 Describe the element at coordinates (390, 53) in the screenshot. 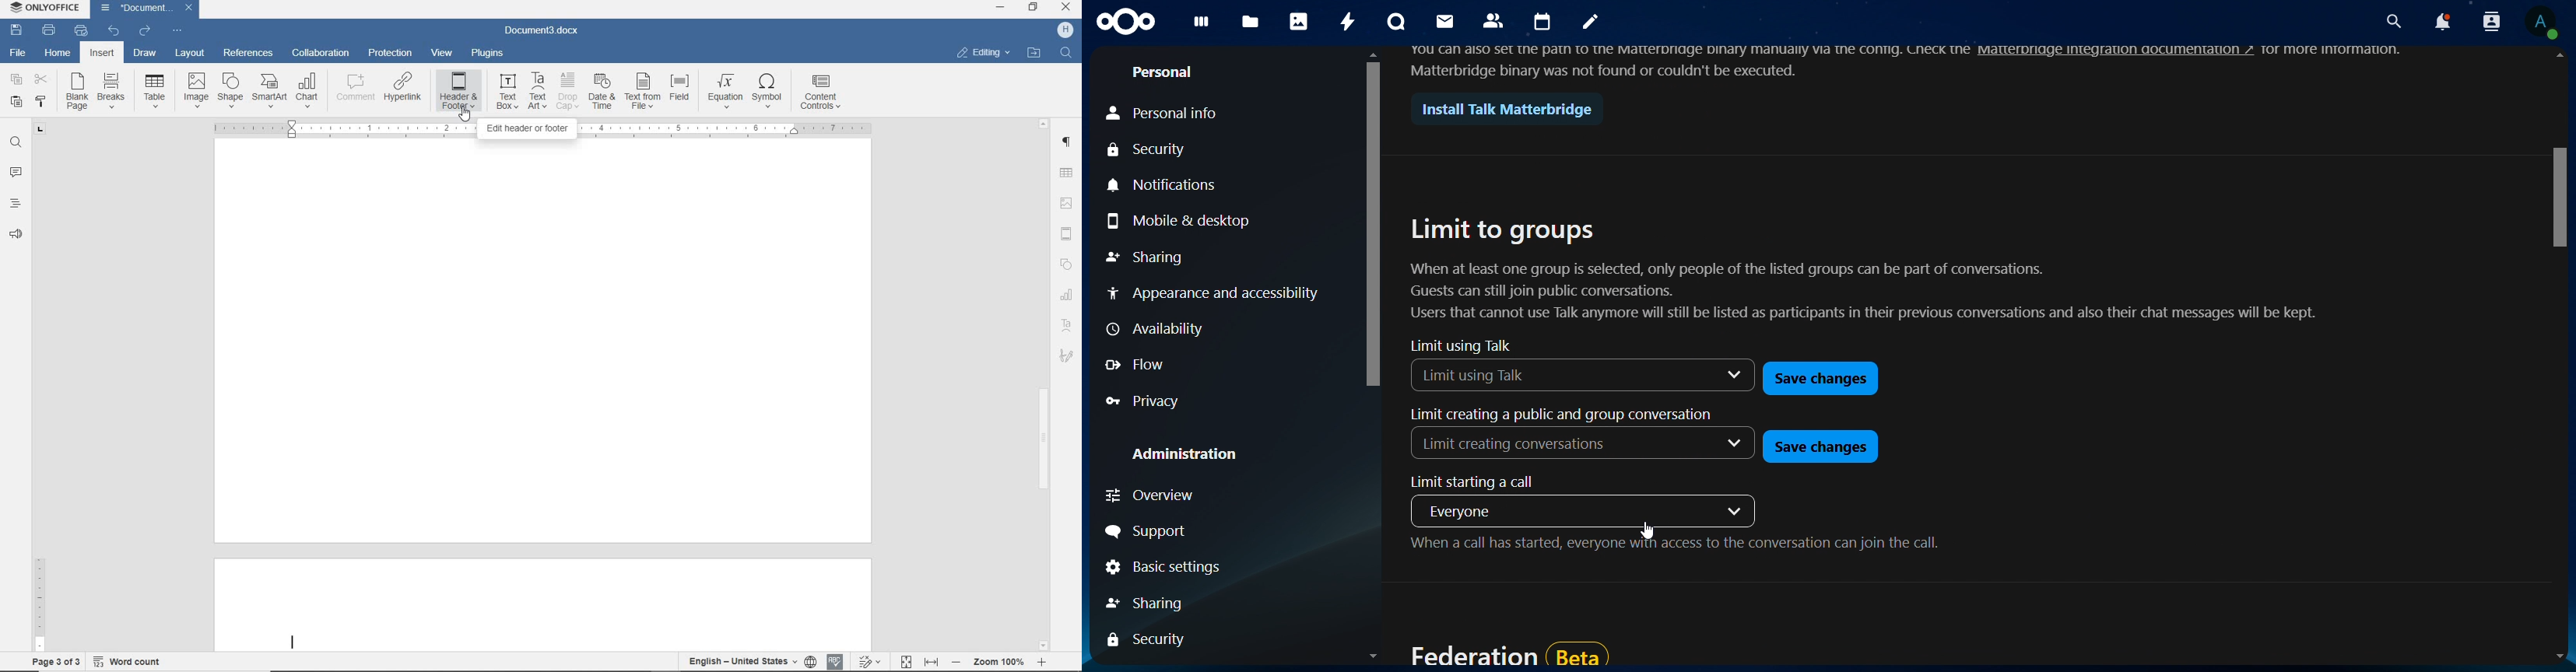

I see `PROTECTION` at that location.